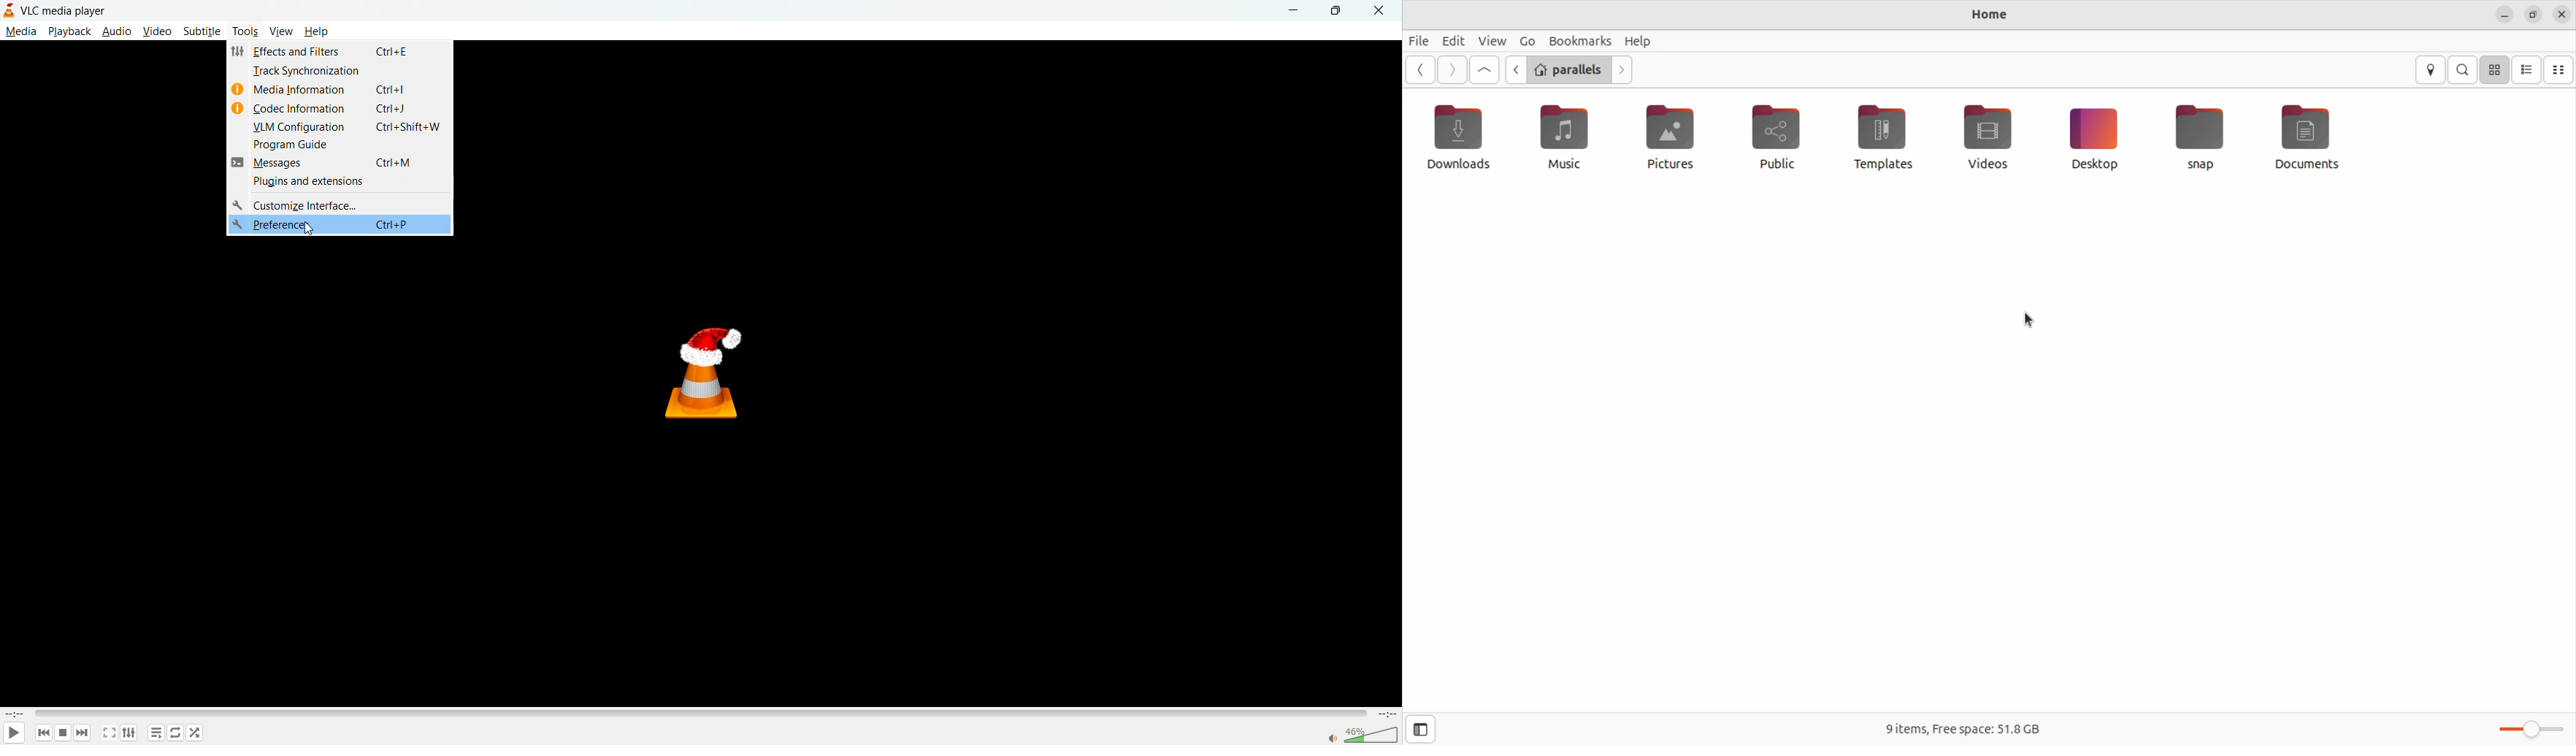 Image resolution: width=2576 pixels, height=756 pixels. I want to click on list view, so click(2528, 70).